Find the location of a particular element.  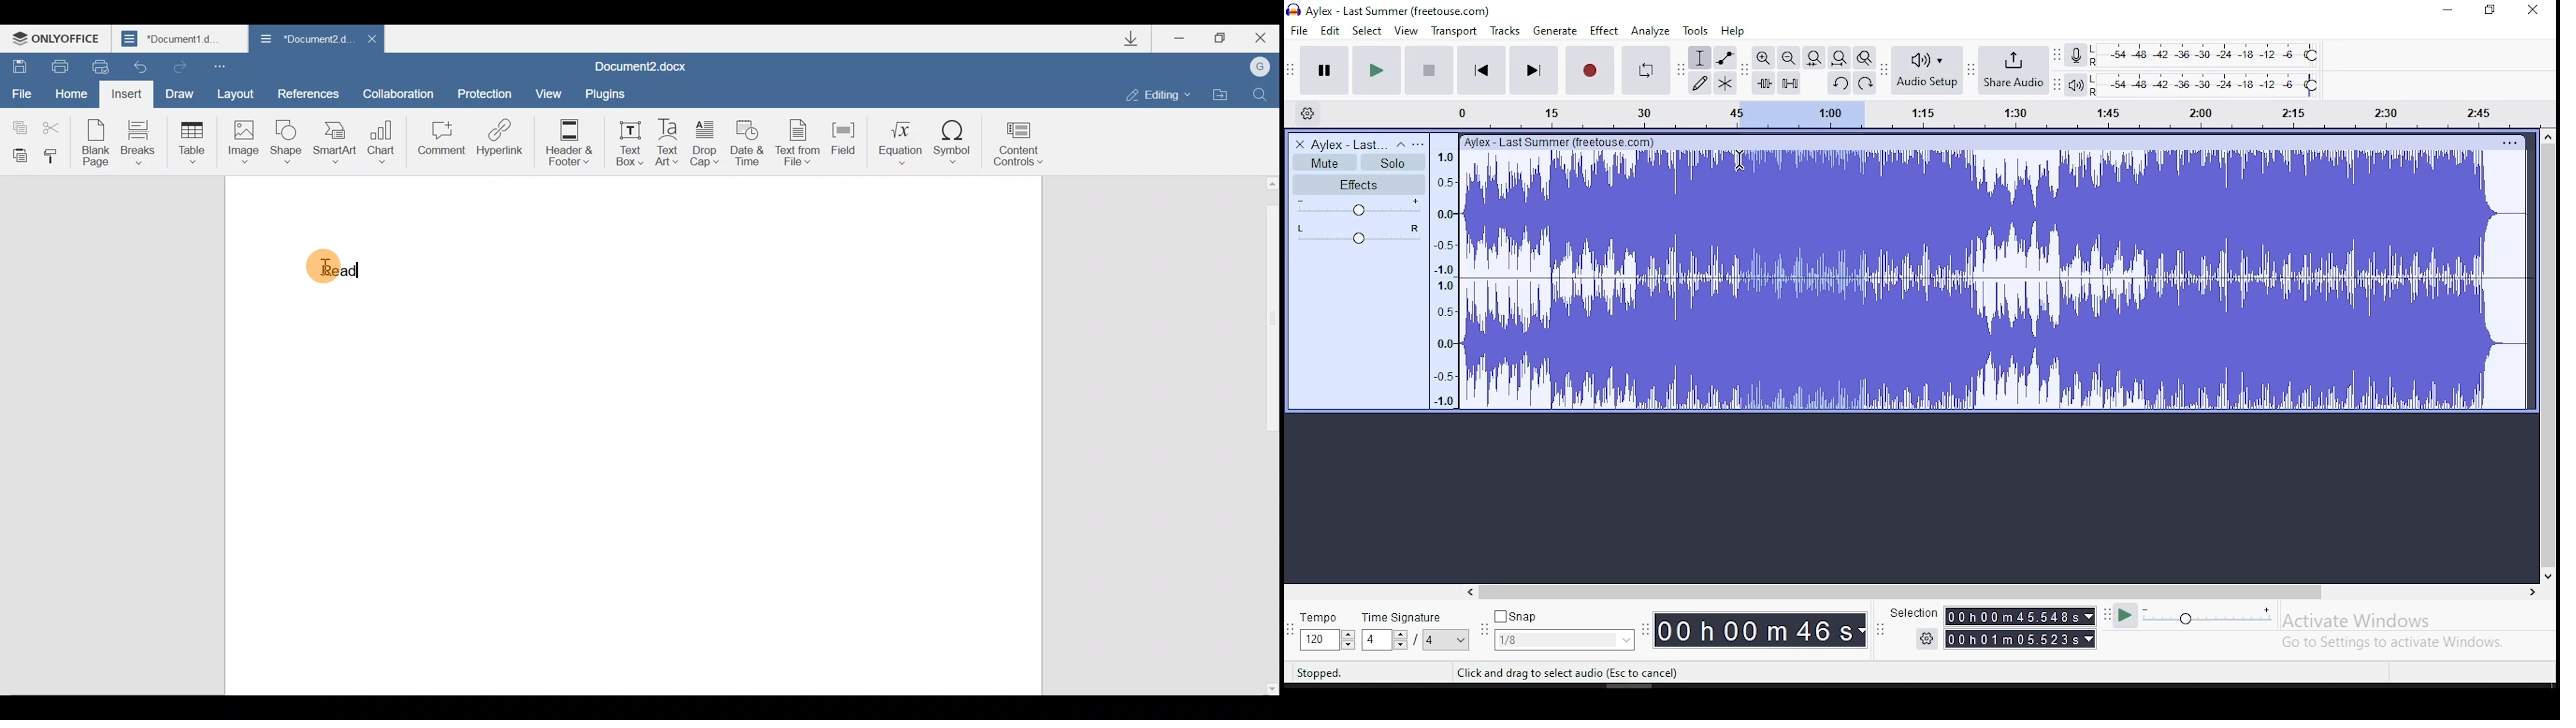

Close is located at coordinates (372, 39).